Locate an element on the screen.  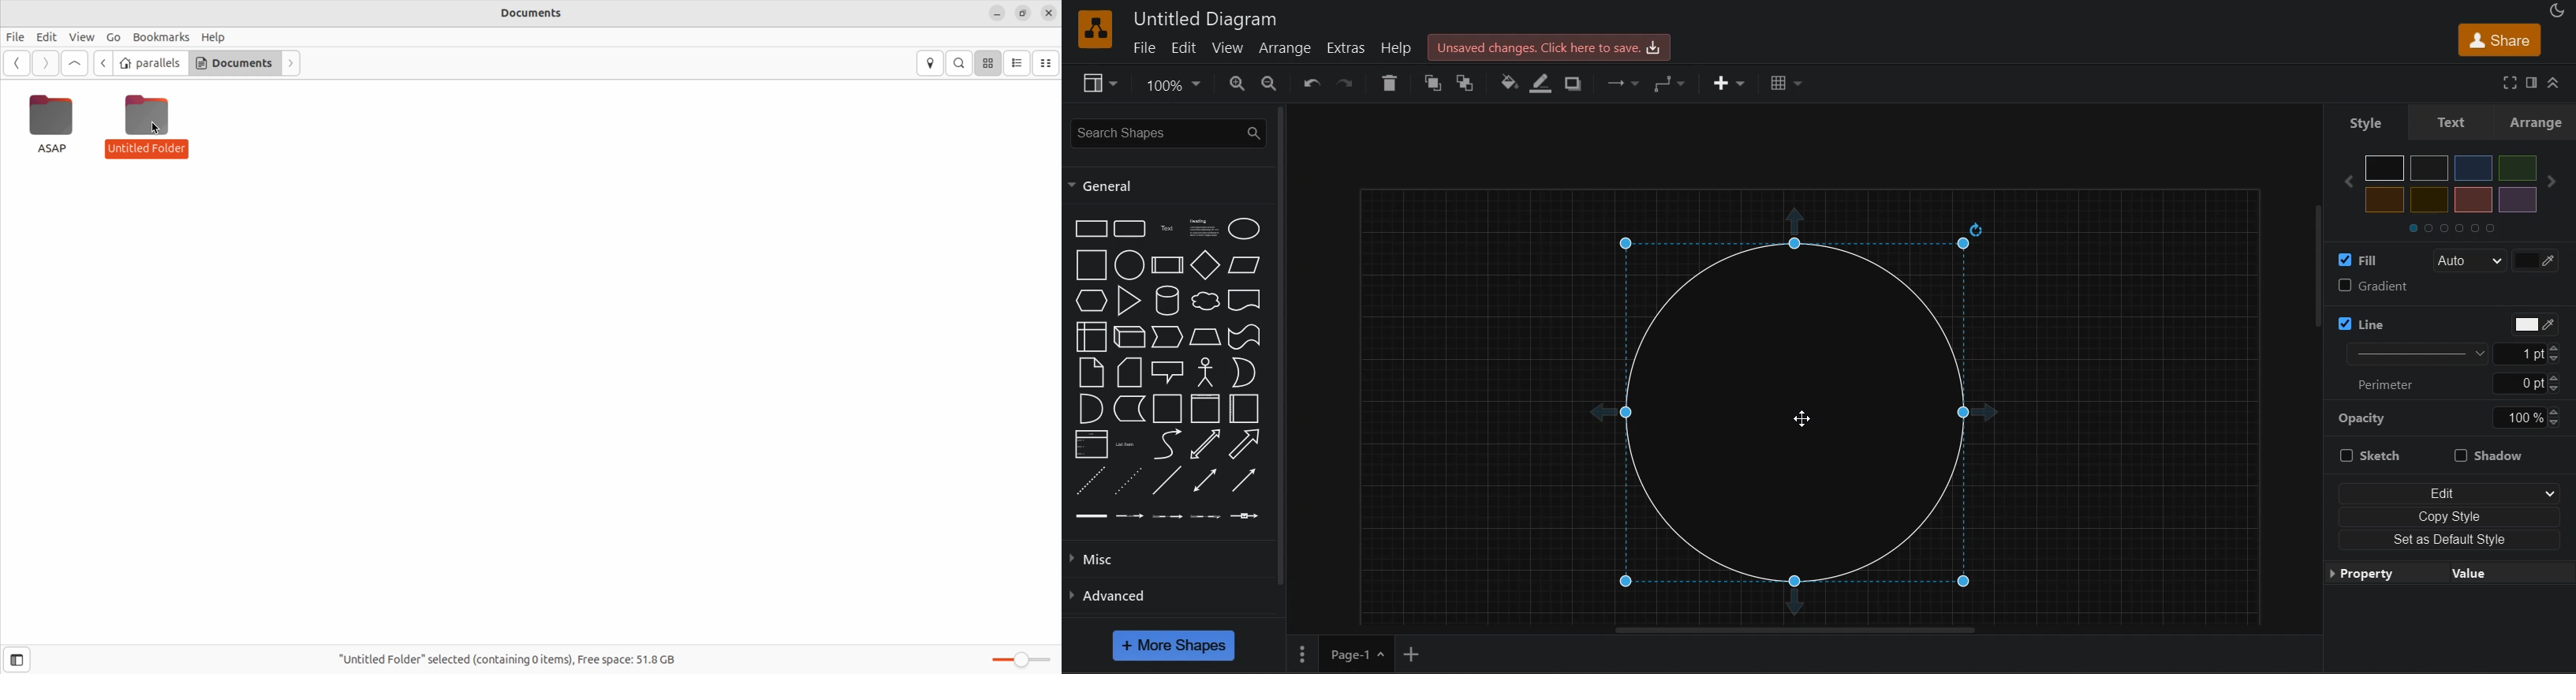
dotted line is located at coordinates (1131, 482).